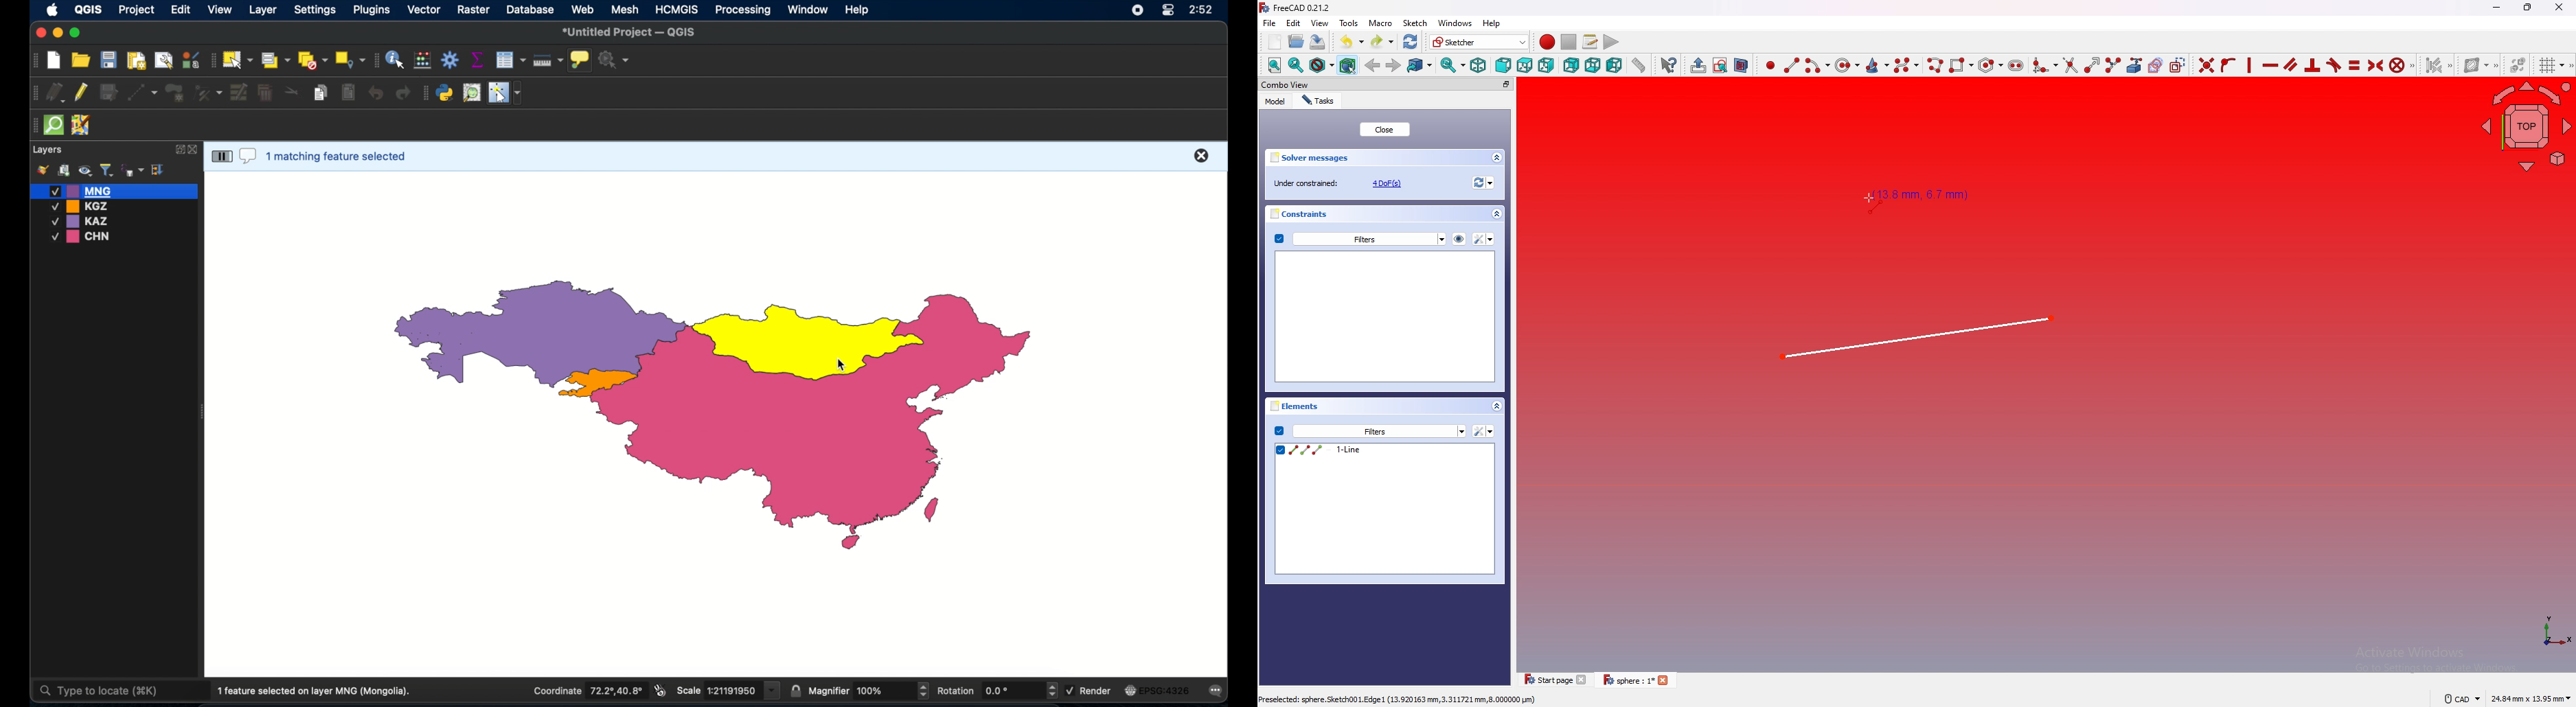 The width and height of the screenshot is (2576, 728). What do you see at coordinates (1481, 184) in the screenshot?
I see `Forces recomputation of active document` at bounding box center [1481, 184].